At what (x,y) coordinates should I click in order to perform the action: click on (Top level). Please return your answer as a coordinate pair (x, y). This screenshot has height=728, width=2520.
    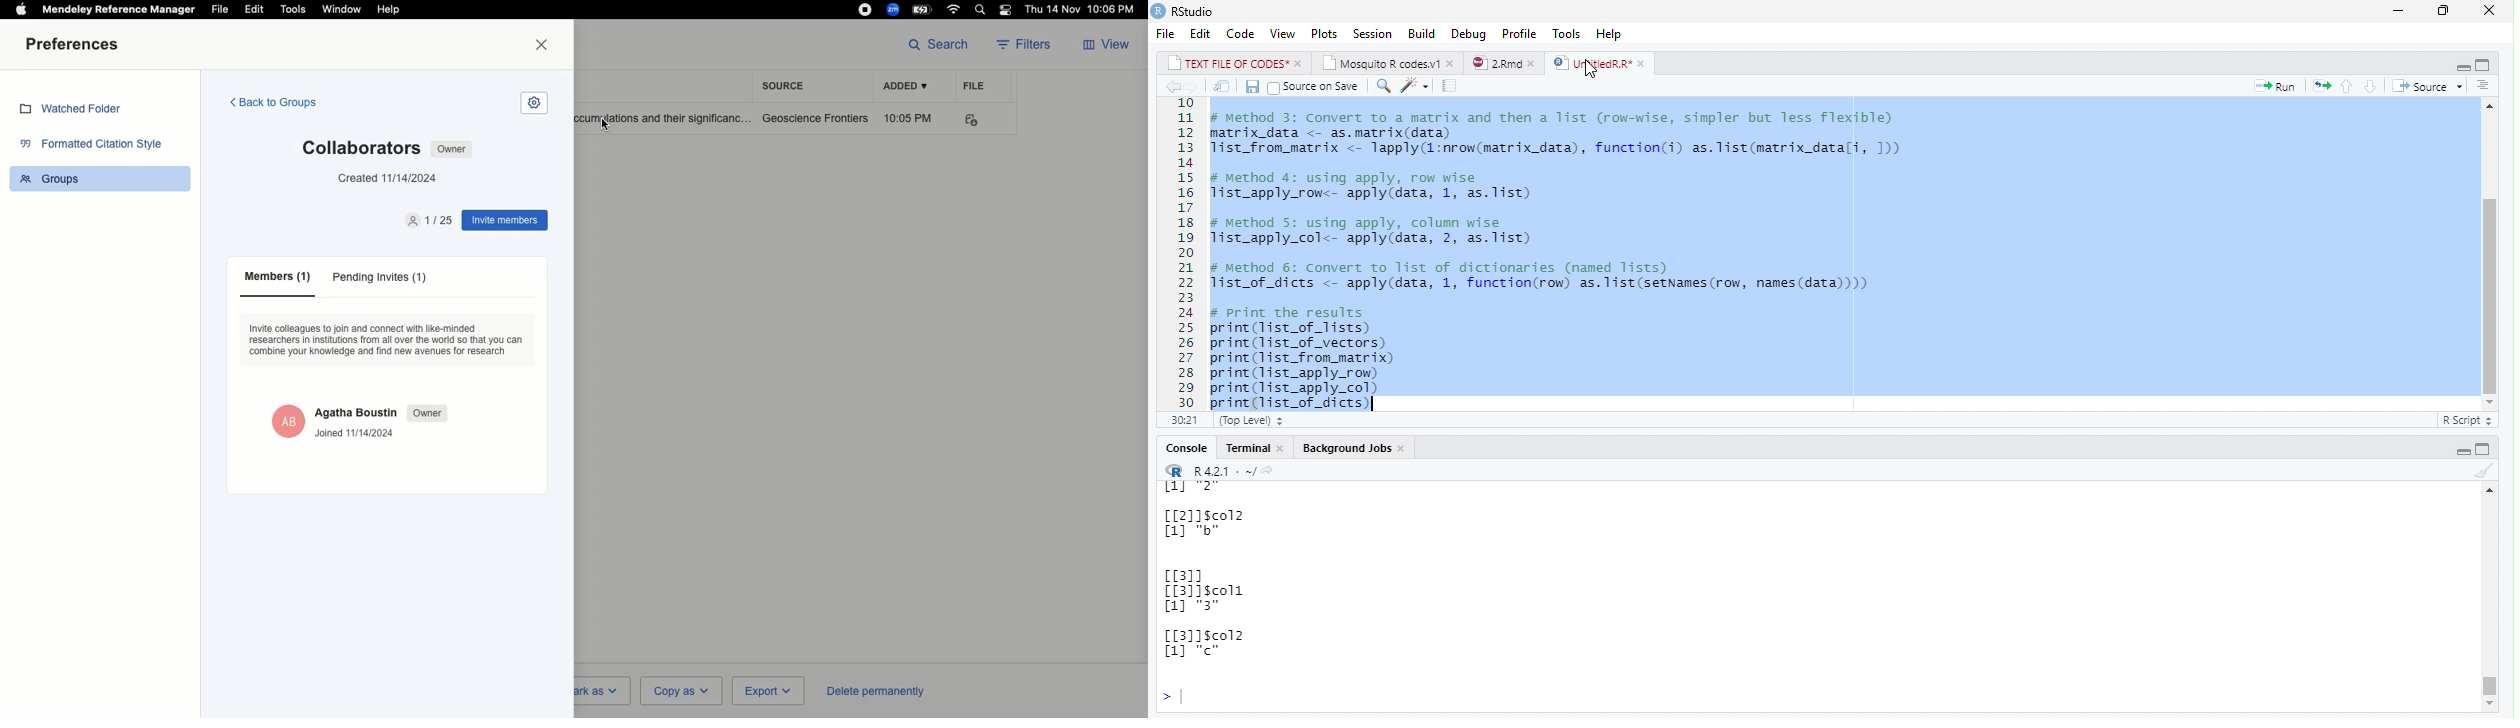
    Looking at the image, I should click on (1255, 421).